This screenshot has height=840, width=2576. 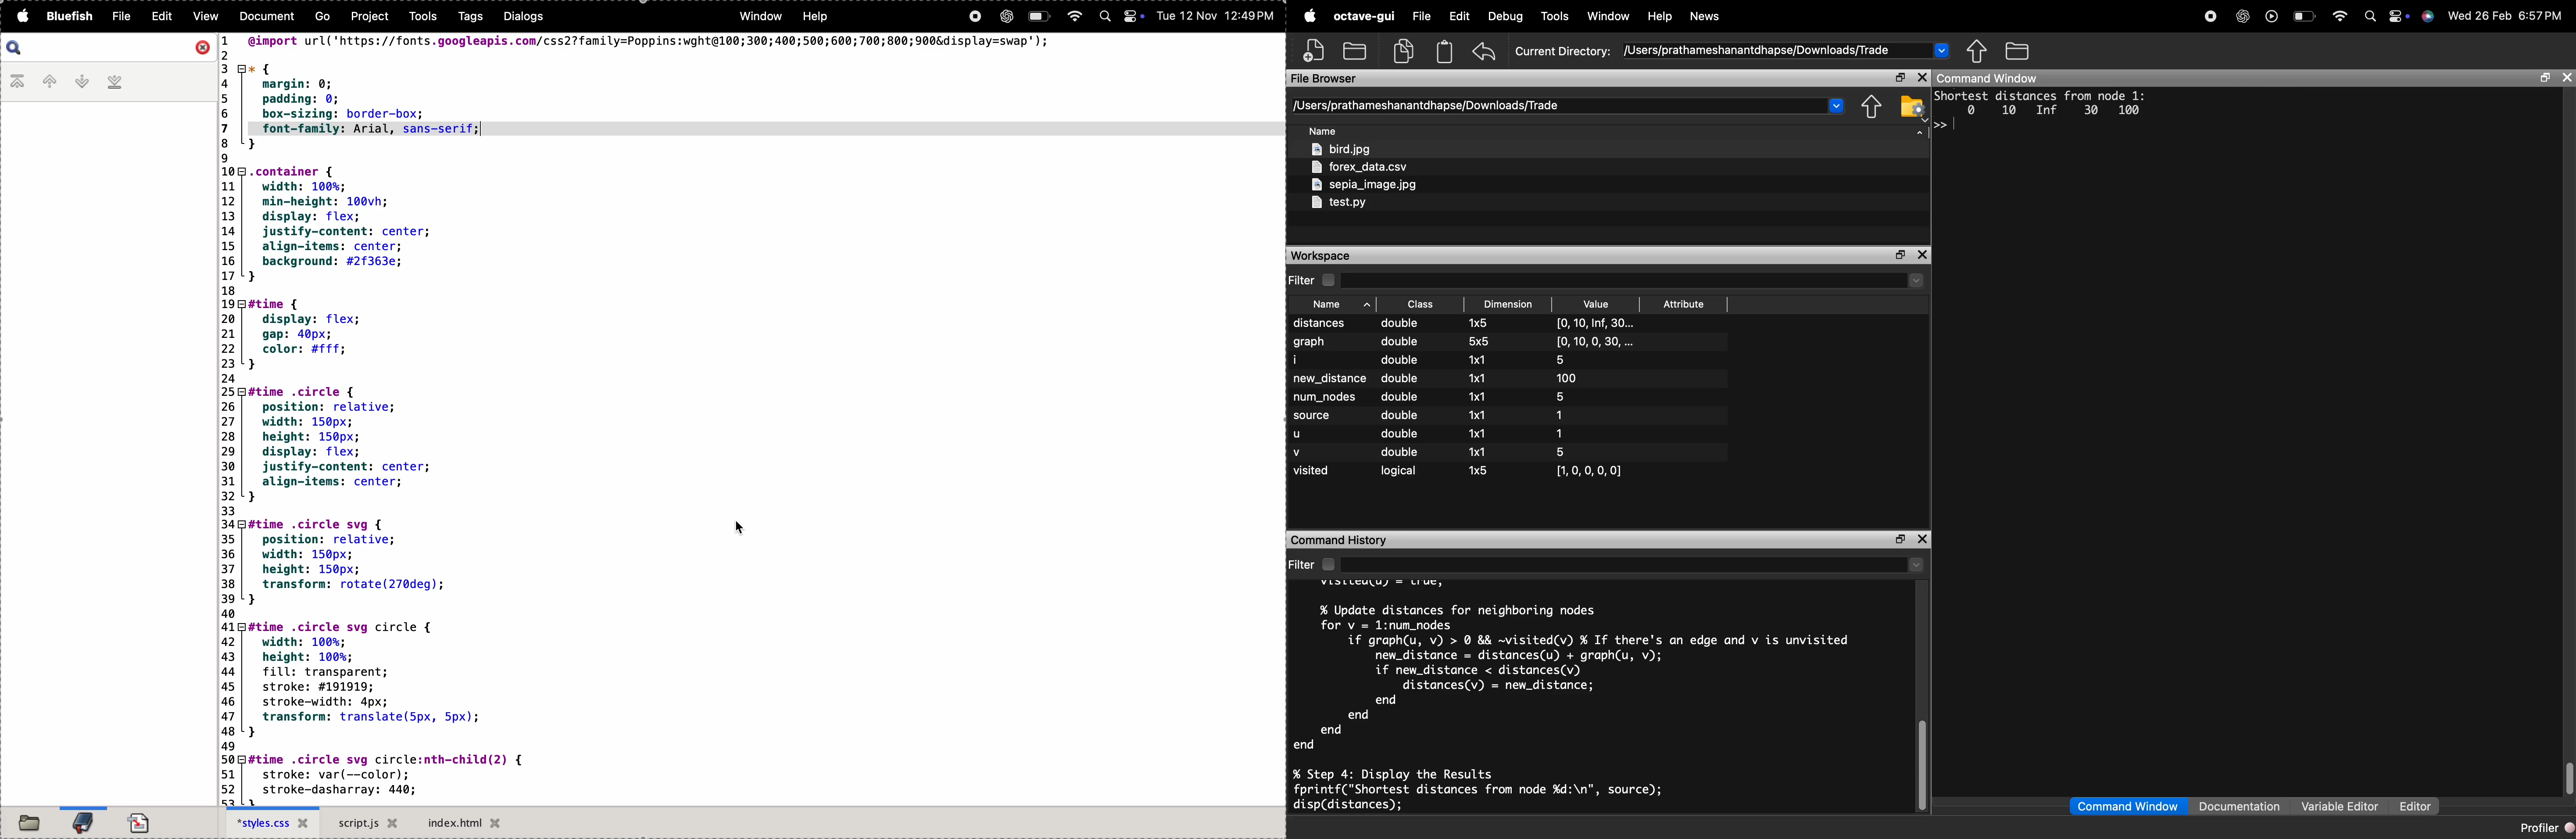 I want to click on index .html, so click(x=465, y=822).